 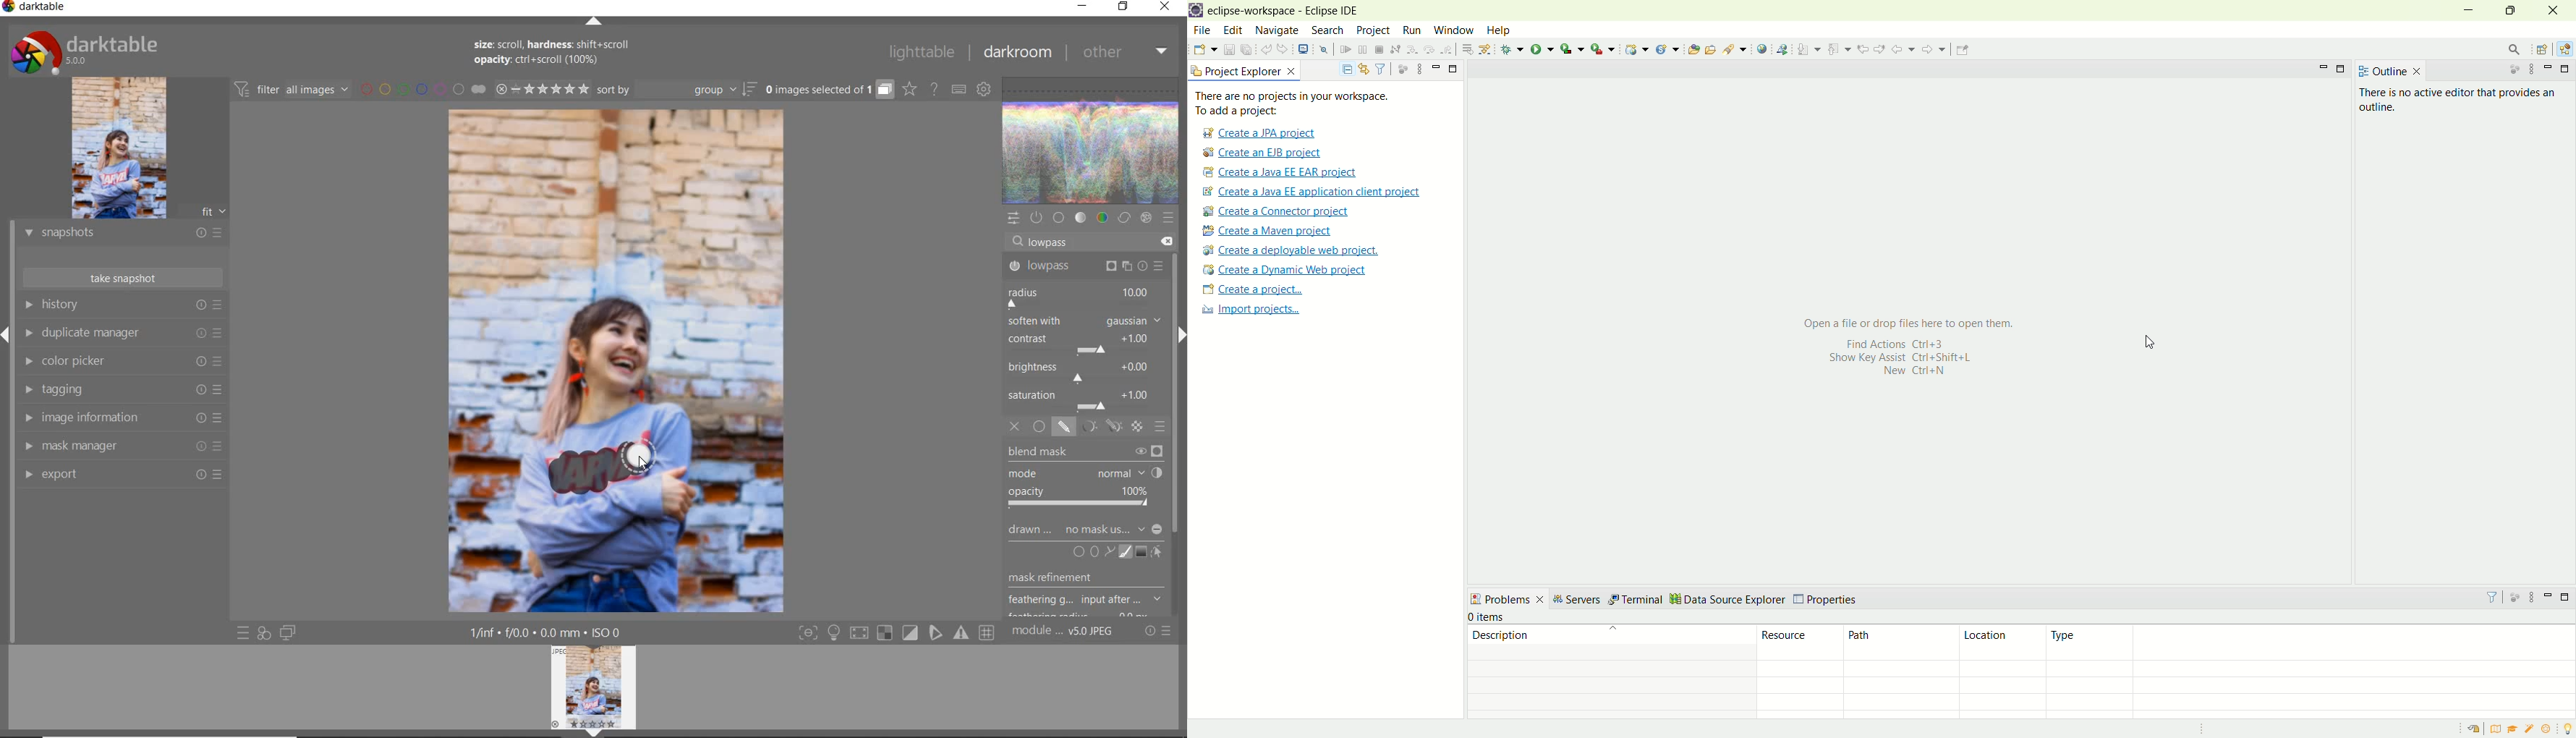 What do you see at coordinates (1083, 370) in the screenshot?
I see `brightness` at bounding box center [1083, 370].